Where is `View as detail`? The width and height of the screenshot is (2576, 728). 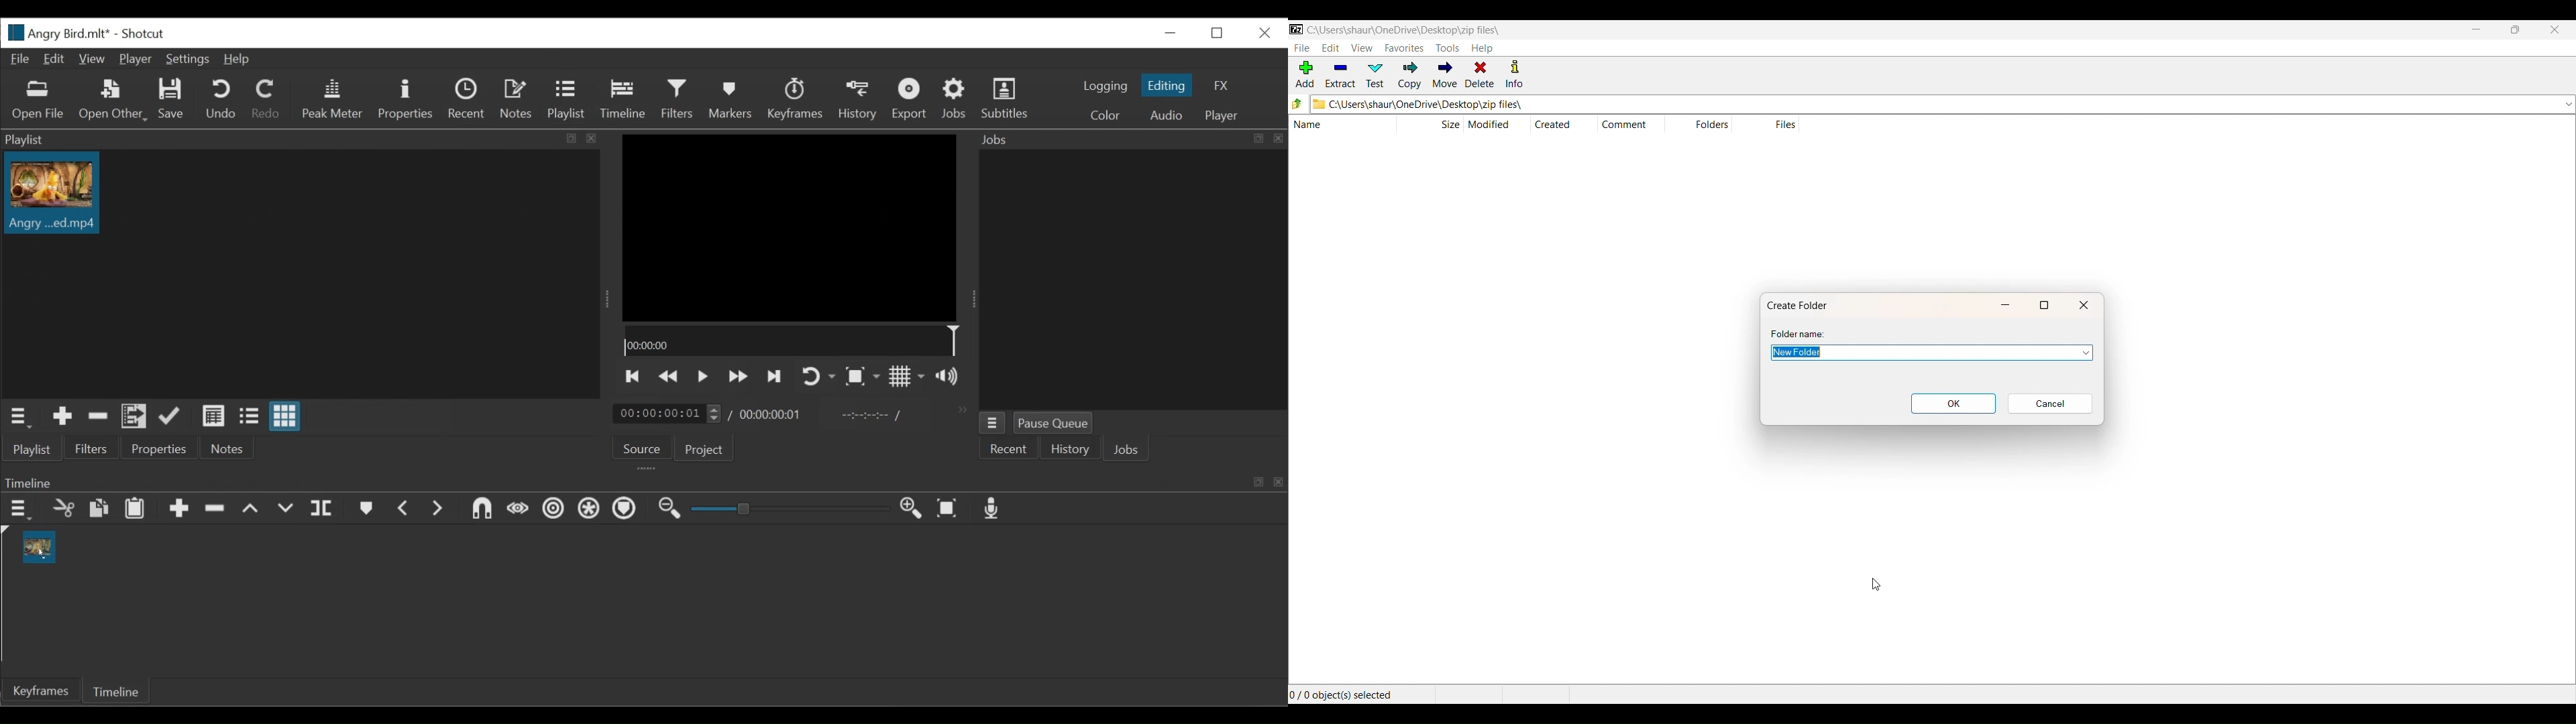
View as detail is located at coordinates (214, 417).